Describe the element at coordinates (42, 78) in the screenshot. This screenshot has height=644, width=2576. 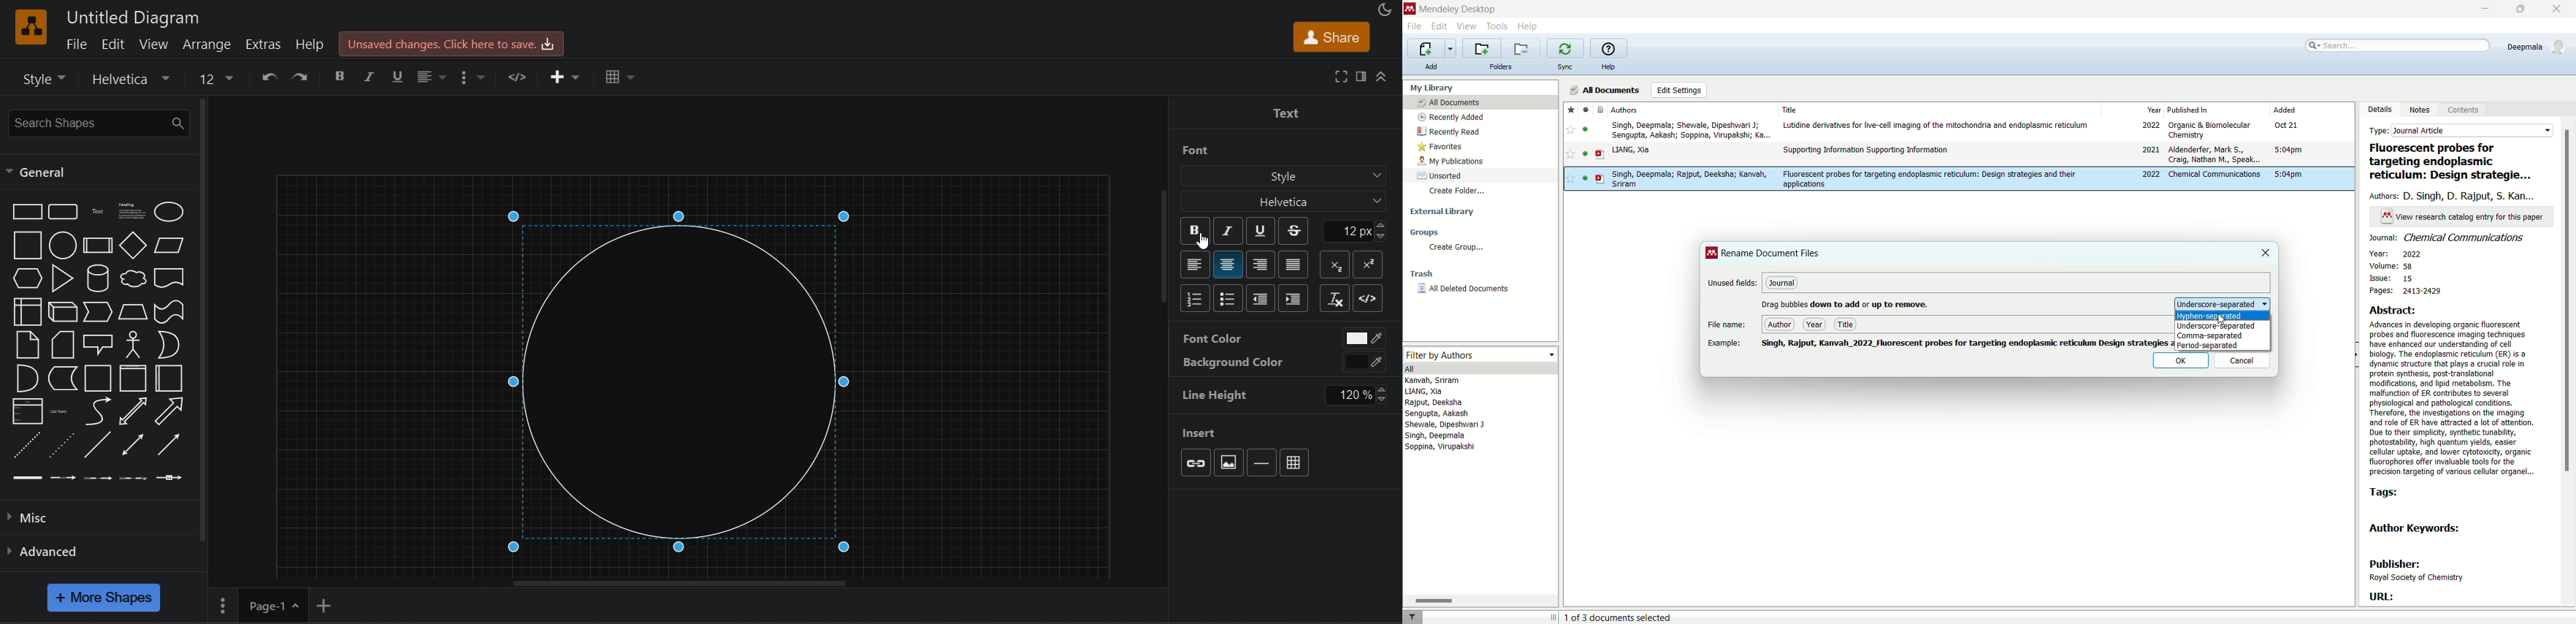
I see `style` at that location.